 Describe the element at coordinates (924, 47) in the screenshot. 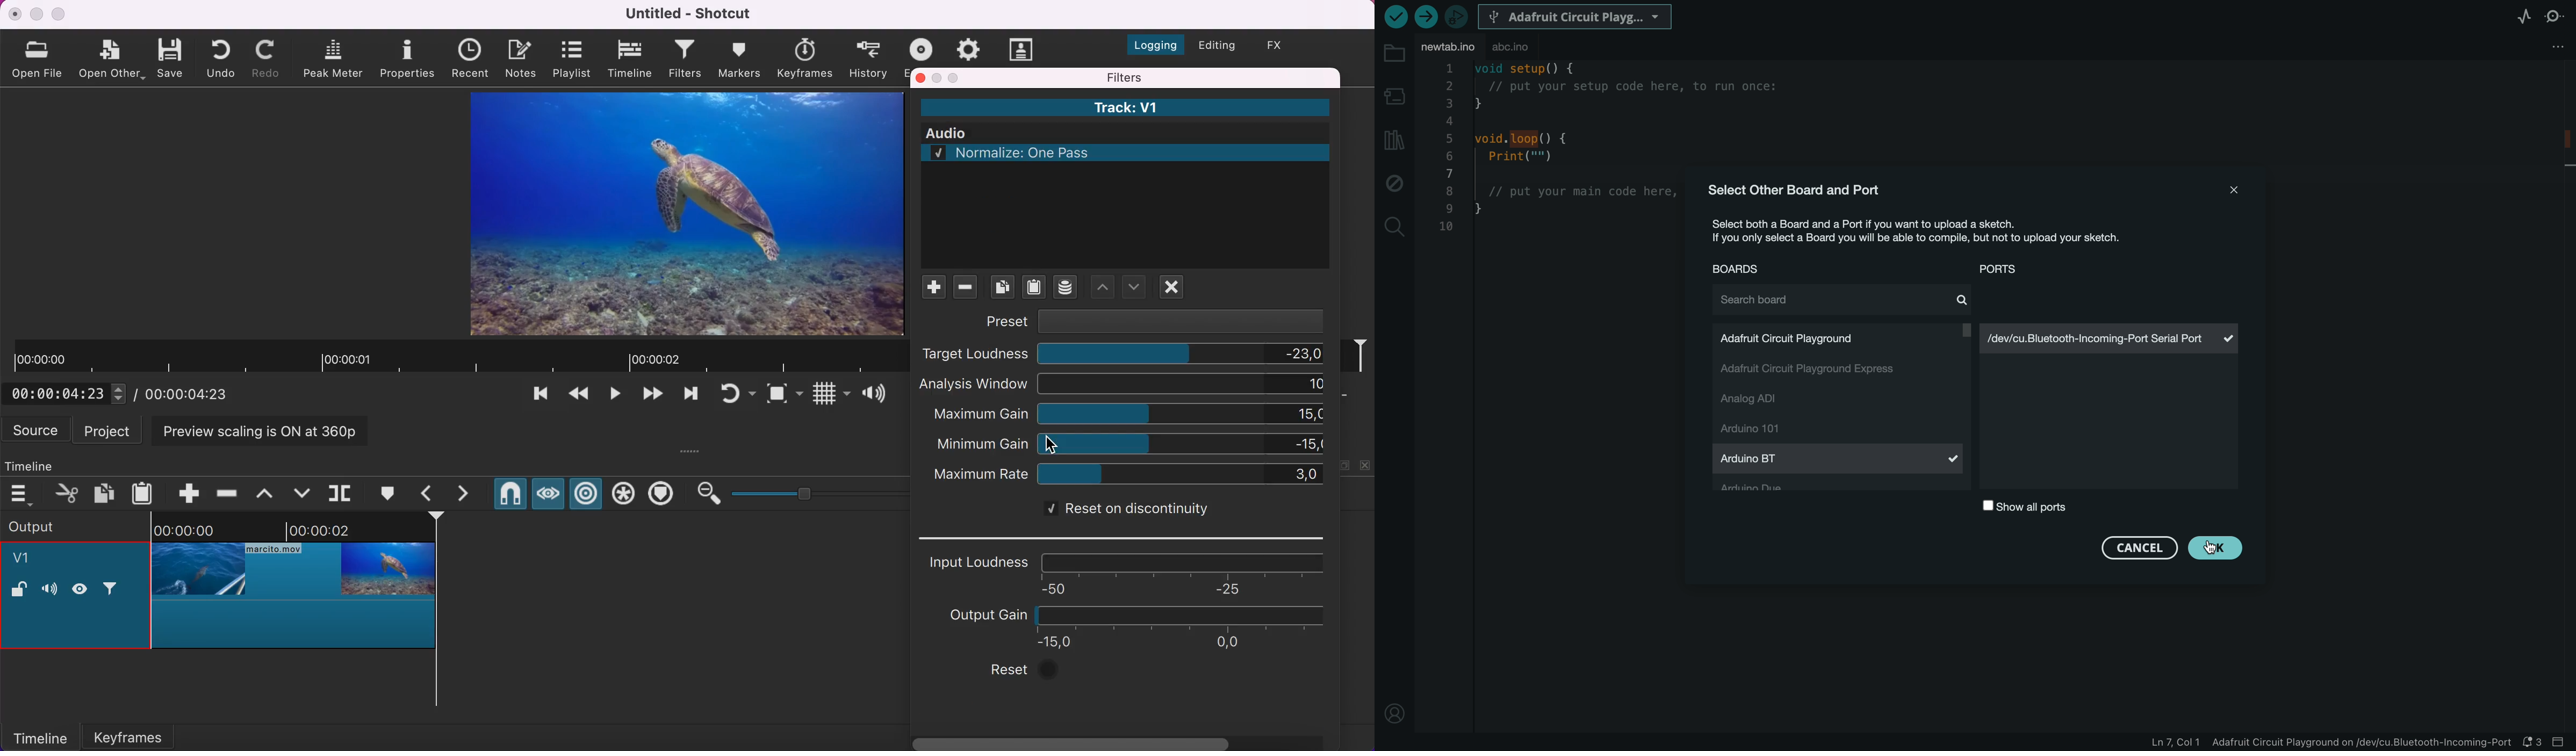

I see `exort` at that location.